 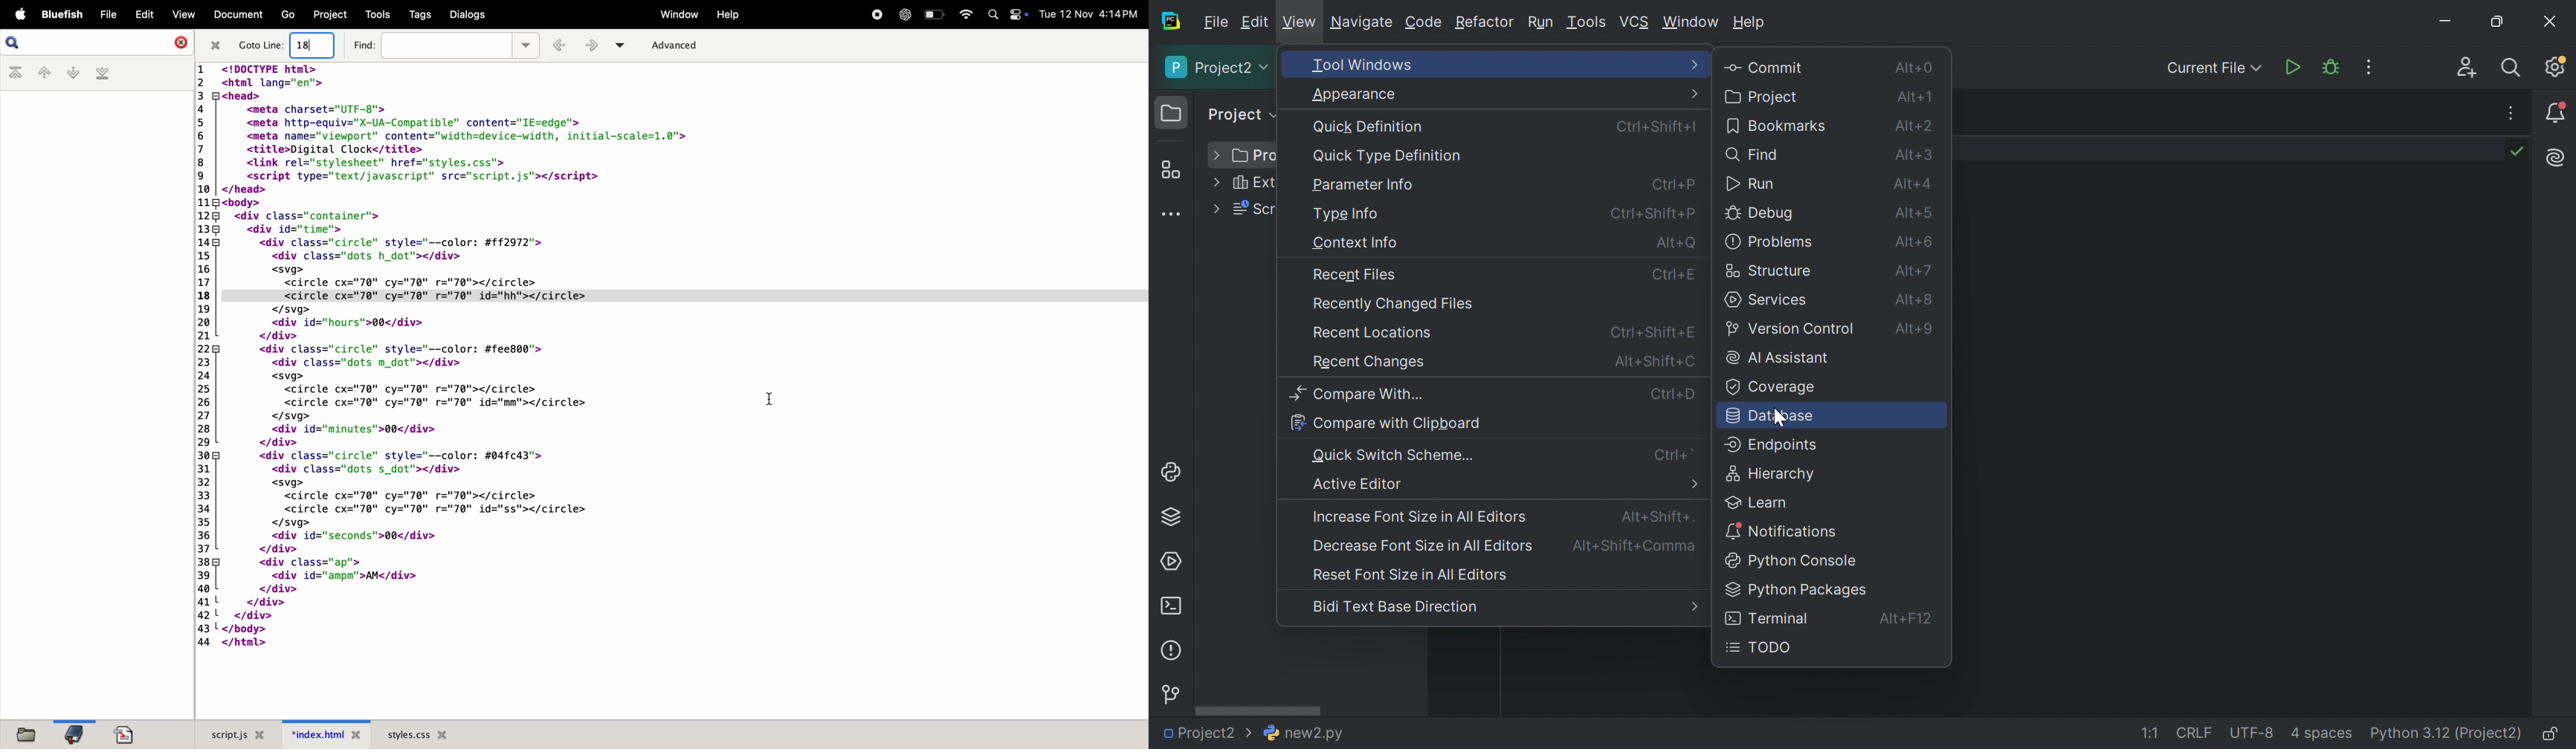 What do you see at coordinates (1691, 22) in the screenshot?
I see `Windows` at bounding box center [1691, 22].